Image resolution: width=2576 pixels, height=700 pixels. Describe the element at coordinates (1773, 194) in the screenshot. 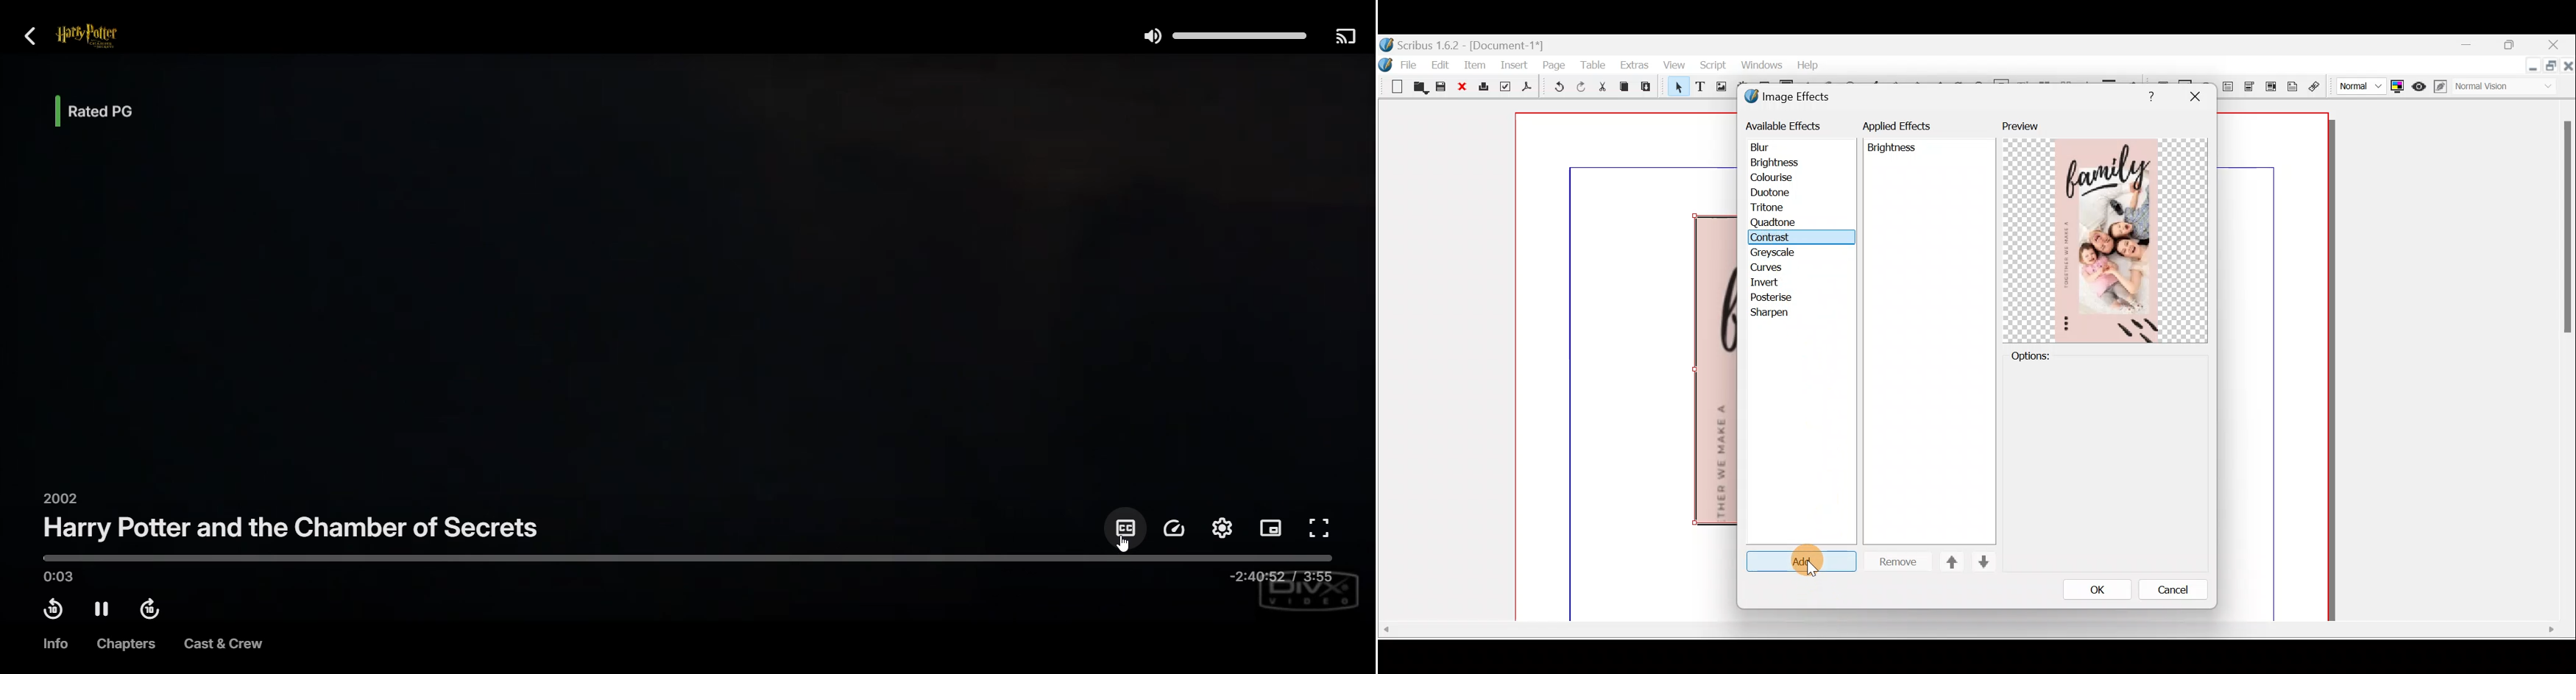

I see `Duotone` at that location.